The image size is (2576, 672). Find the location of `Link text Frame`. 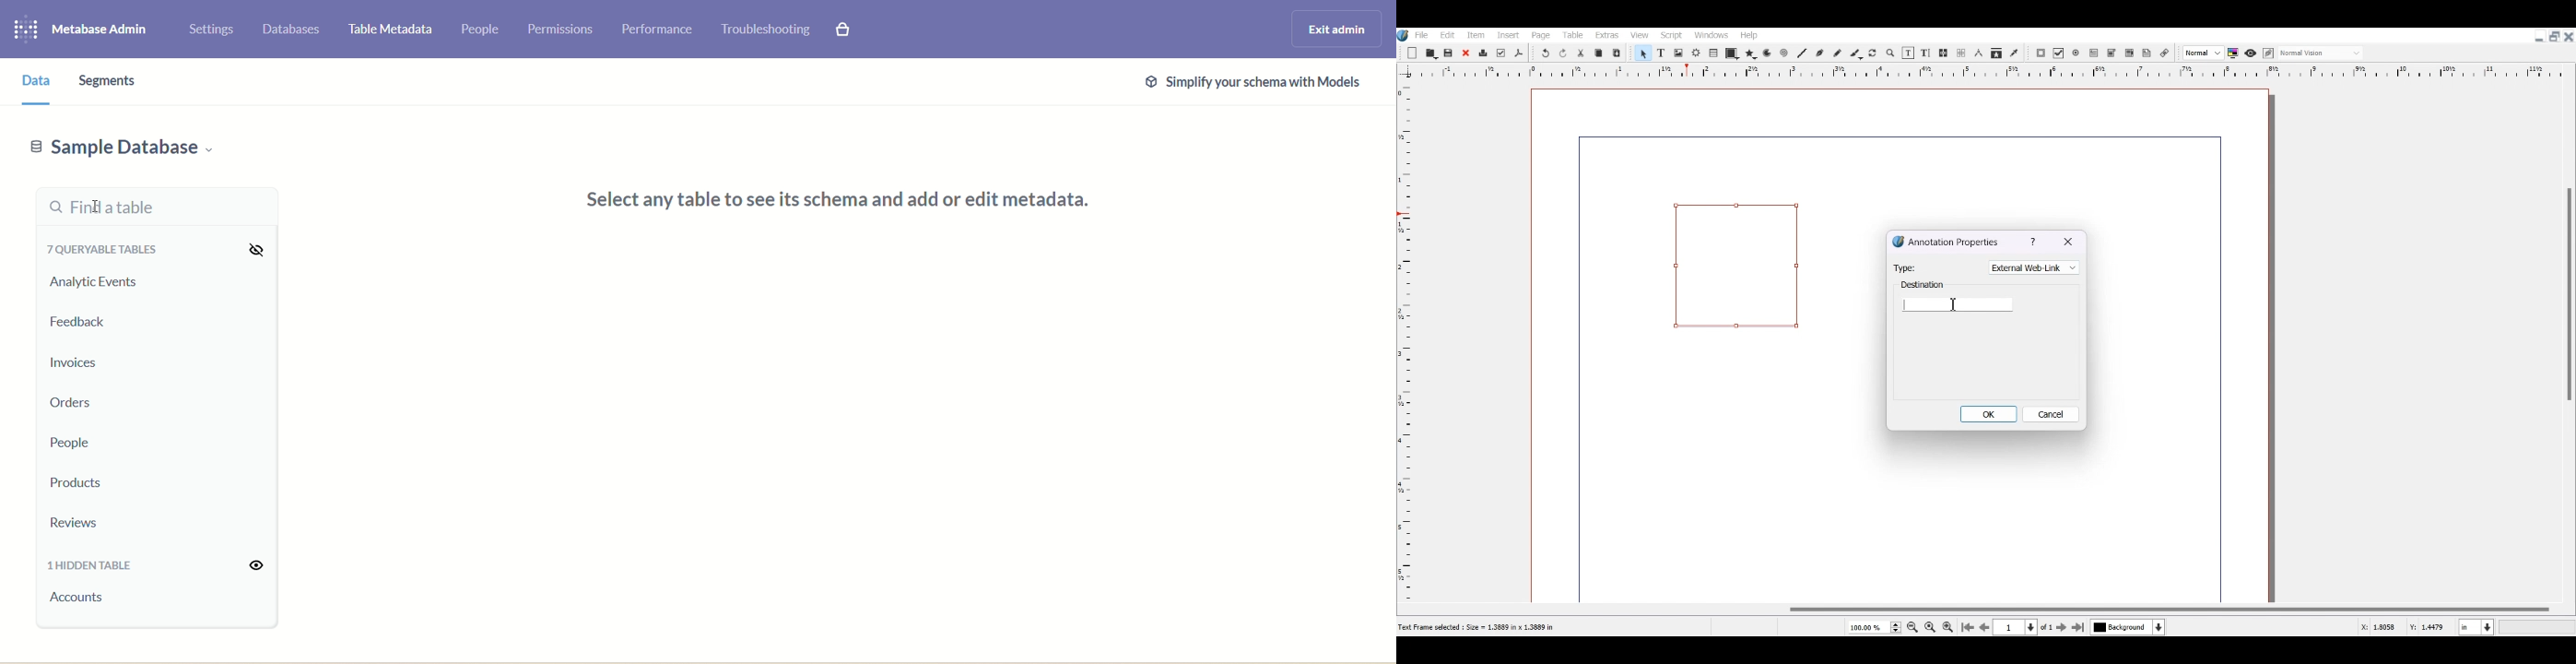

Link text Frame is located at coordinates (1944, 53).